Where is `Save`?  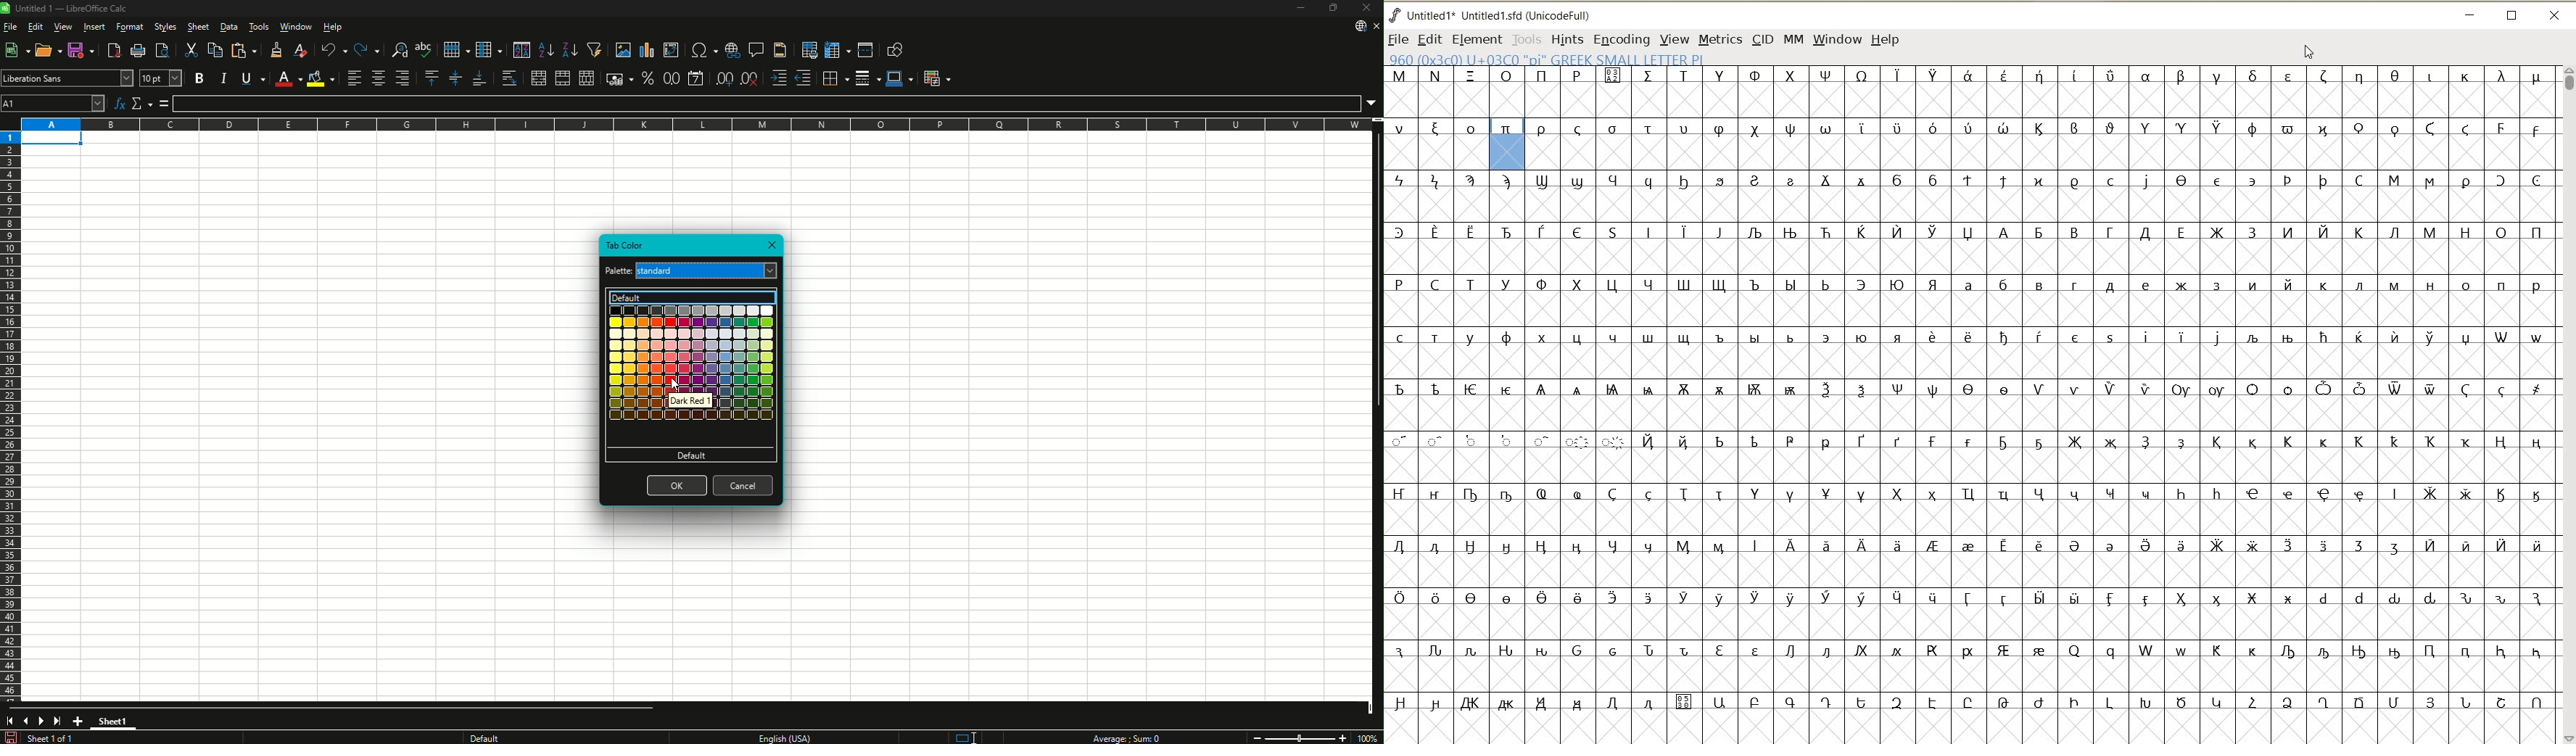 Save is located at coordinates (82, 50).